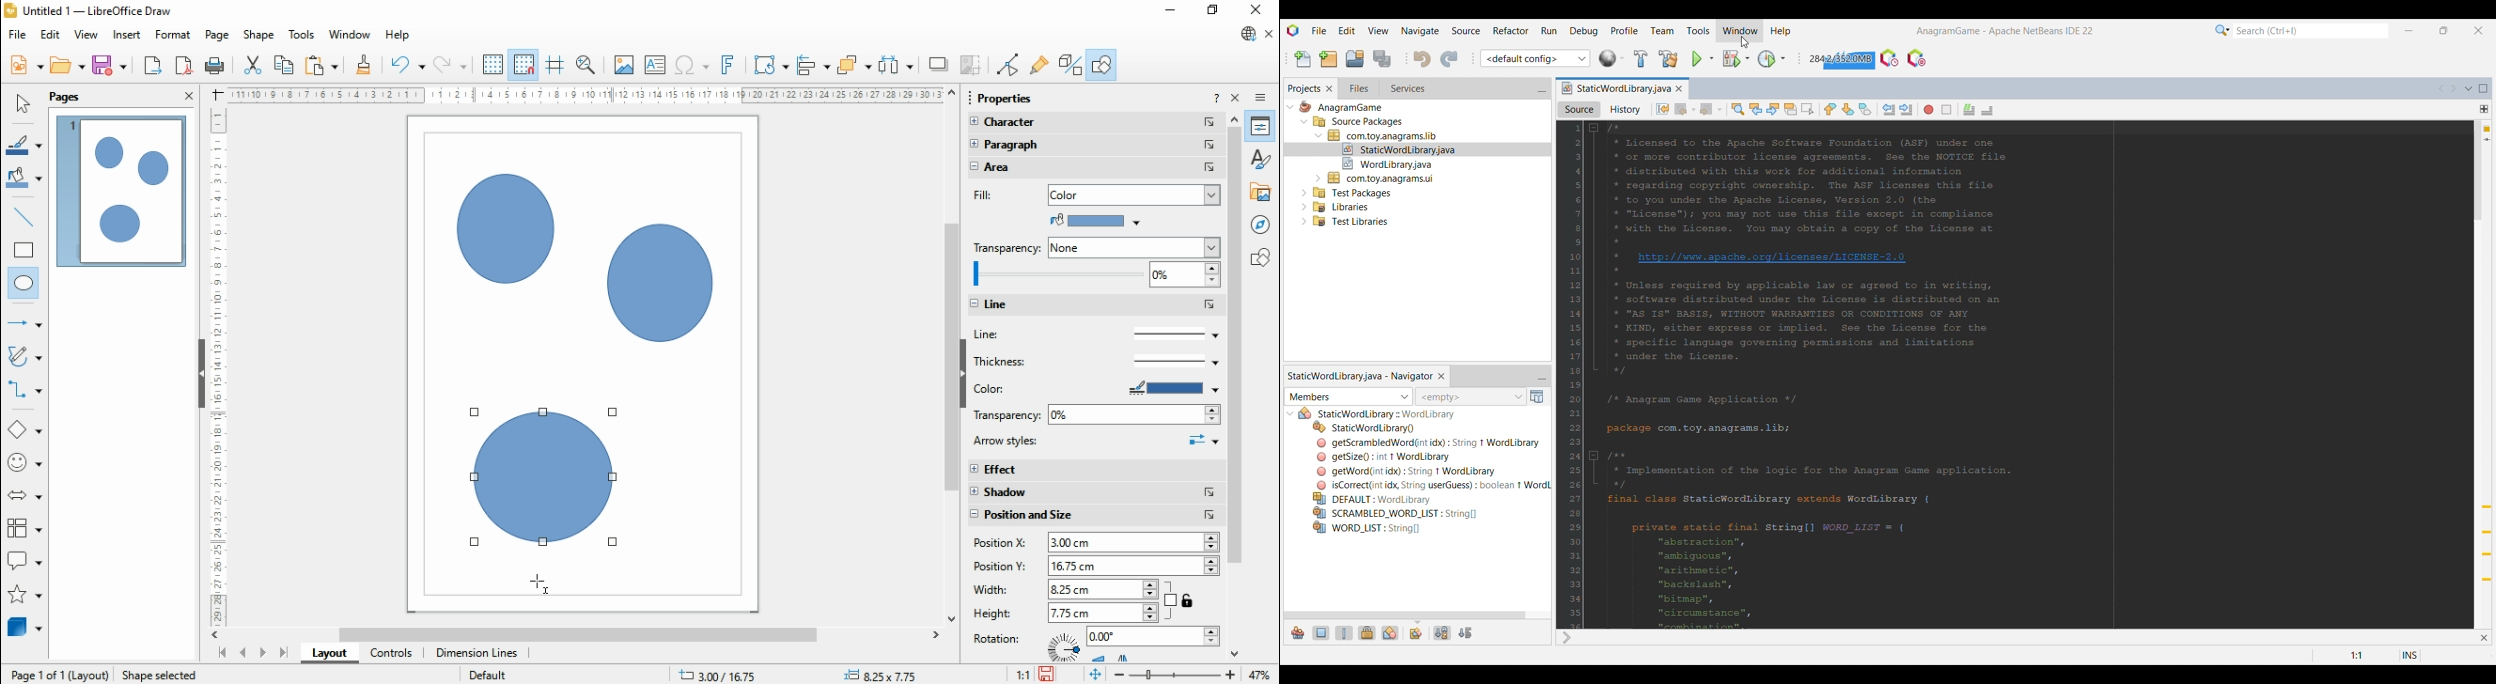 This screenshot has width=2520, height=700. I want to click on Show static members, so click(1344, 633).